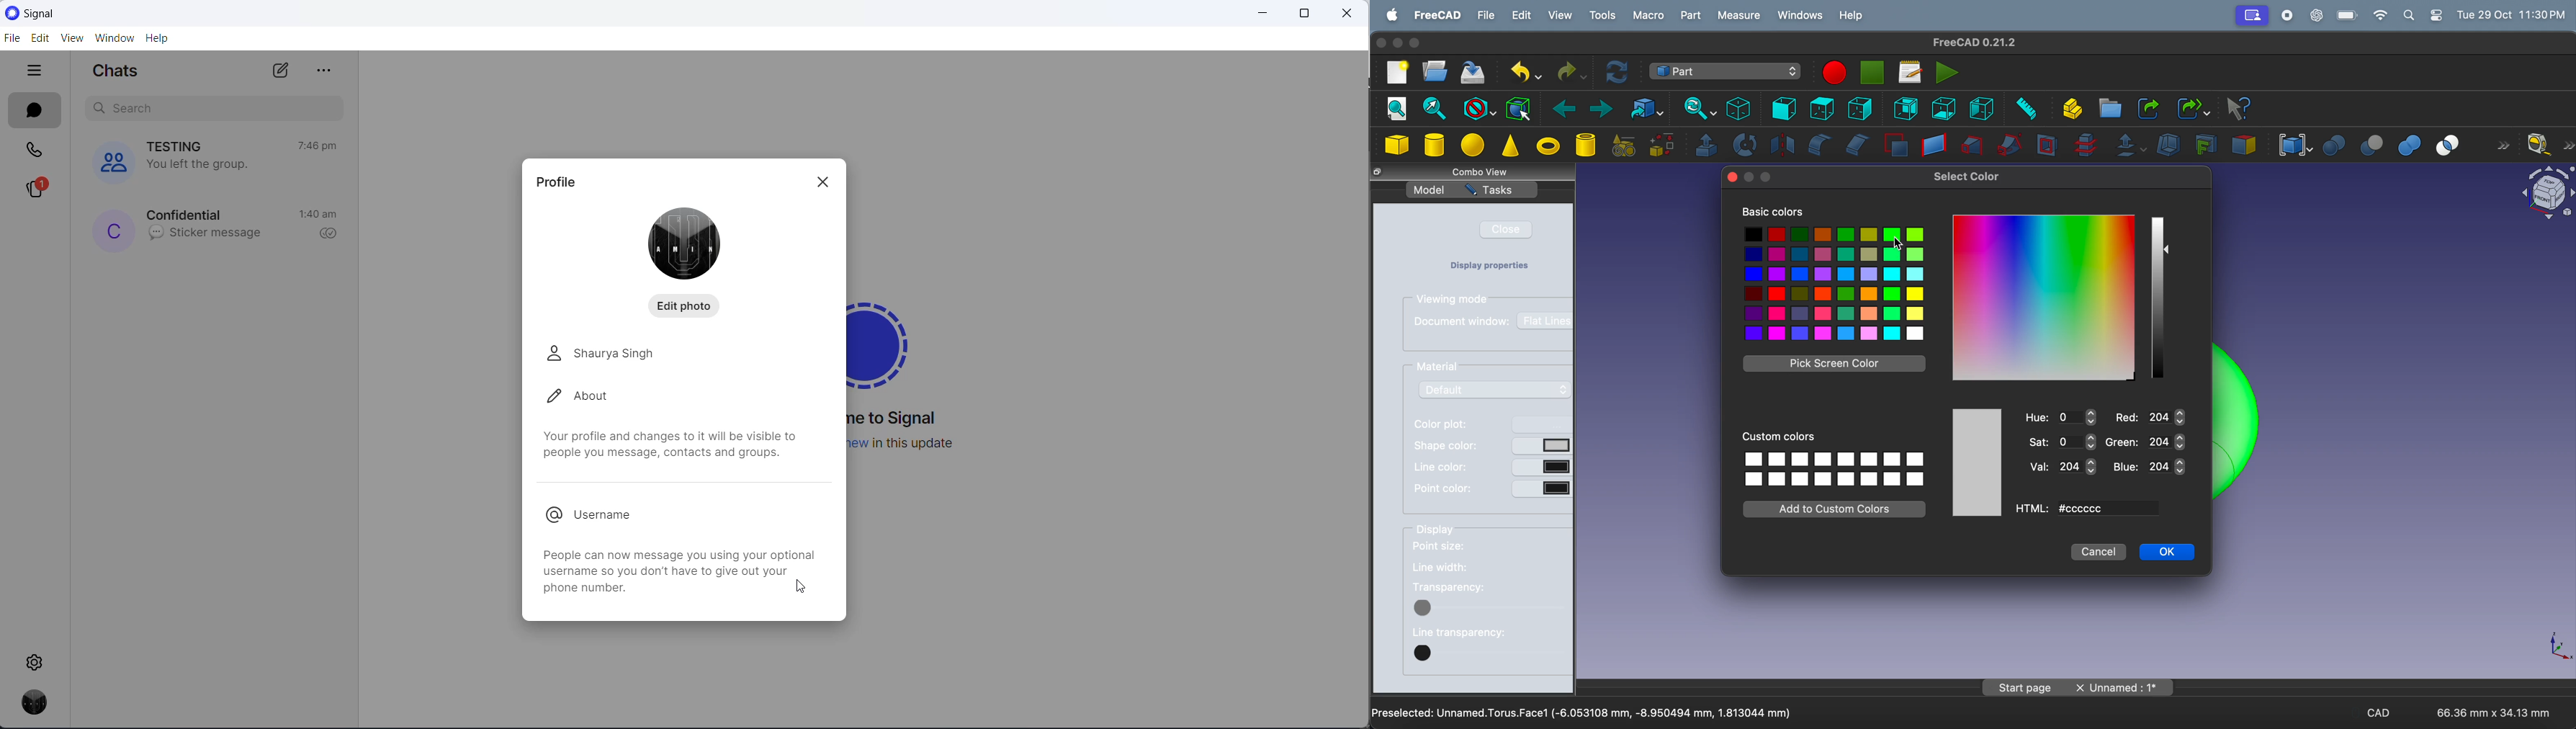  What do you see at coordinates (2378, 711) in the screenshot?
I see `CAD` at bounding box center [2378, 711].